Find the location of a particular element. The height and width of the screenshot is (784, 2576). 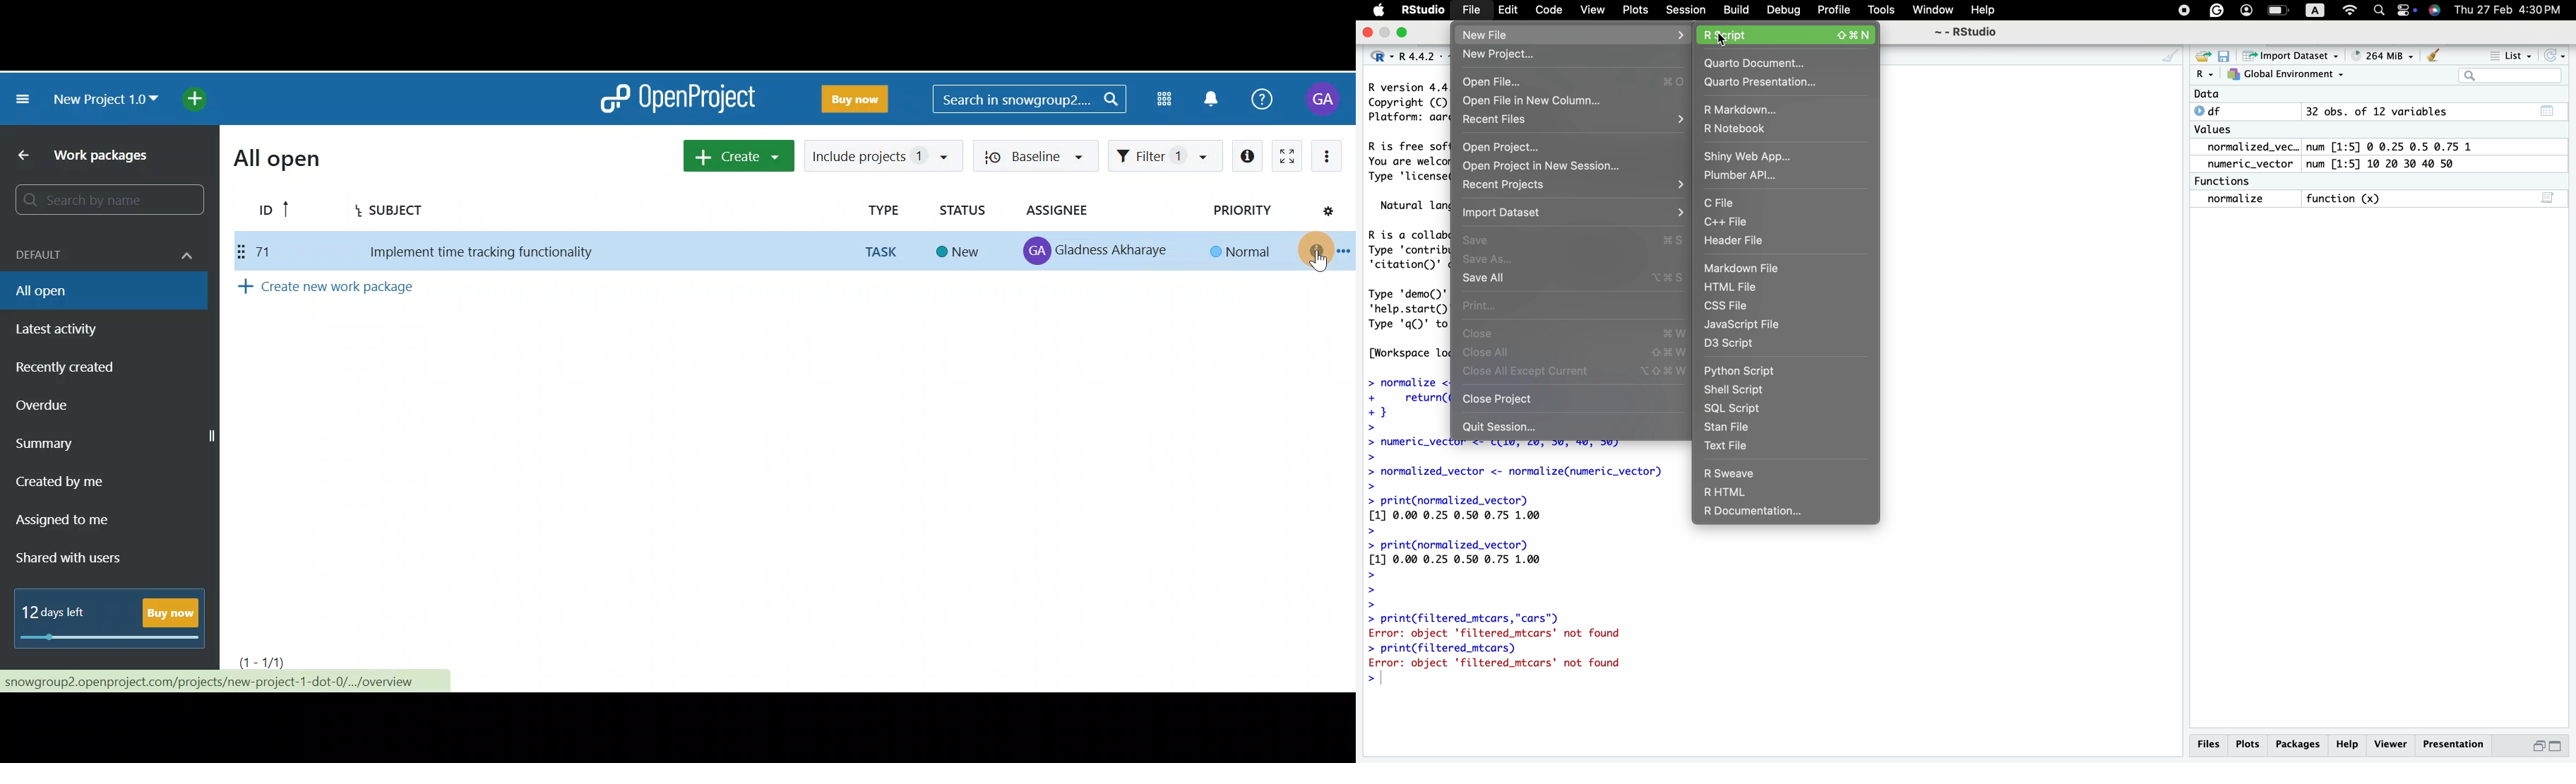

RStudio is located at coordinates (1423, 9).